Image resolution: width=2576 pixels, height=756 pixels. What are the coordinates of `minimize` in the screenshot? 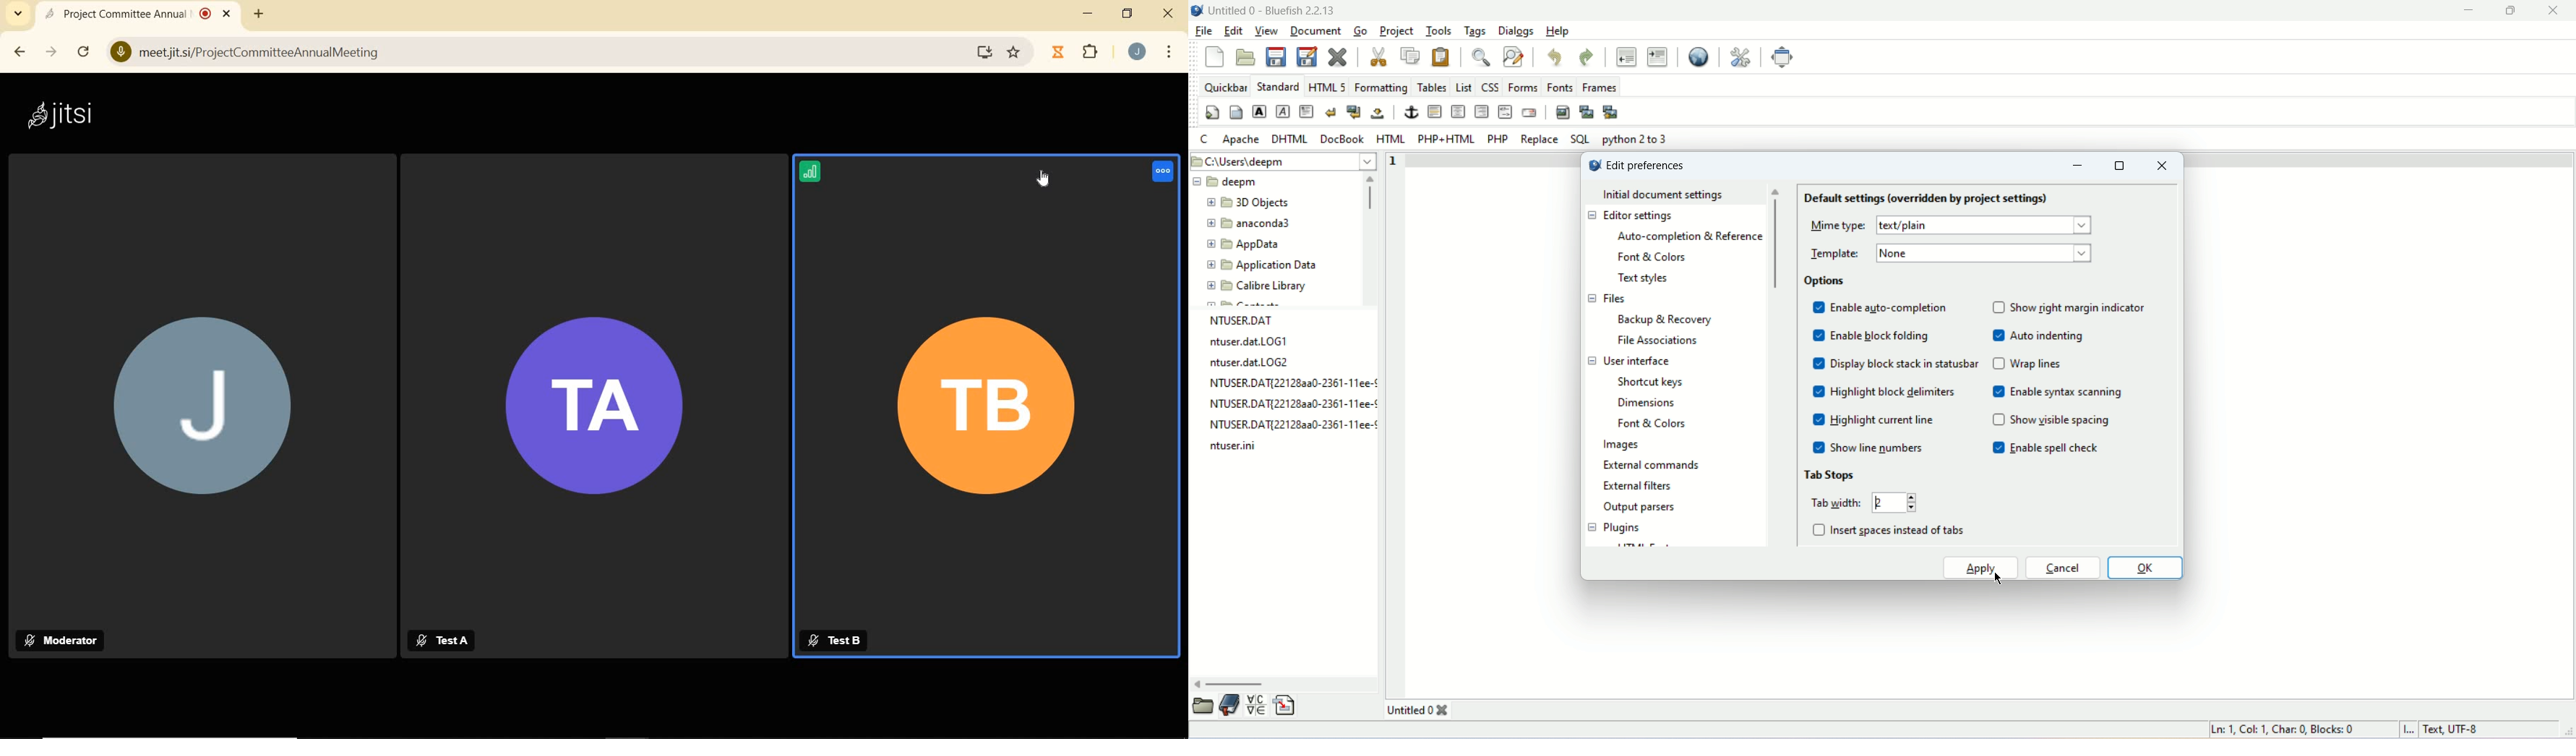 It's located at (2465, 11).